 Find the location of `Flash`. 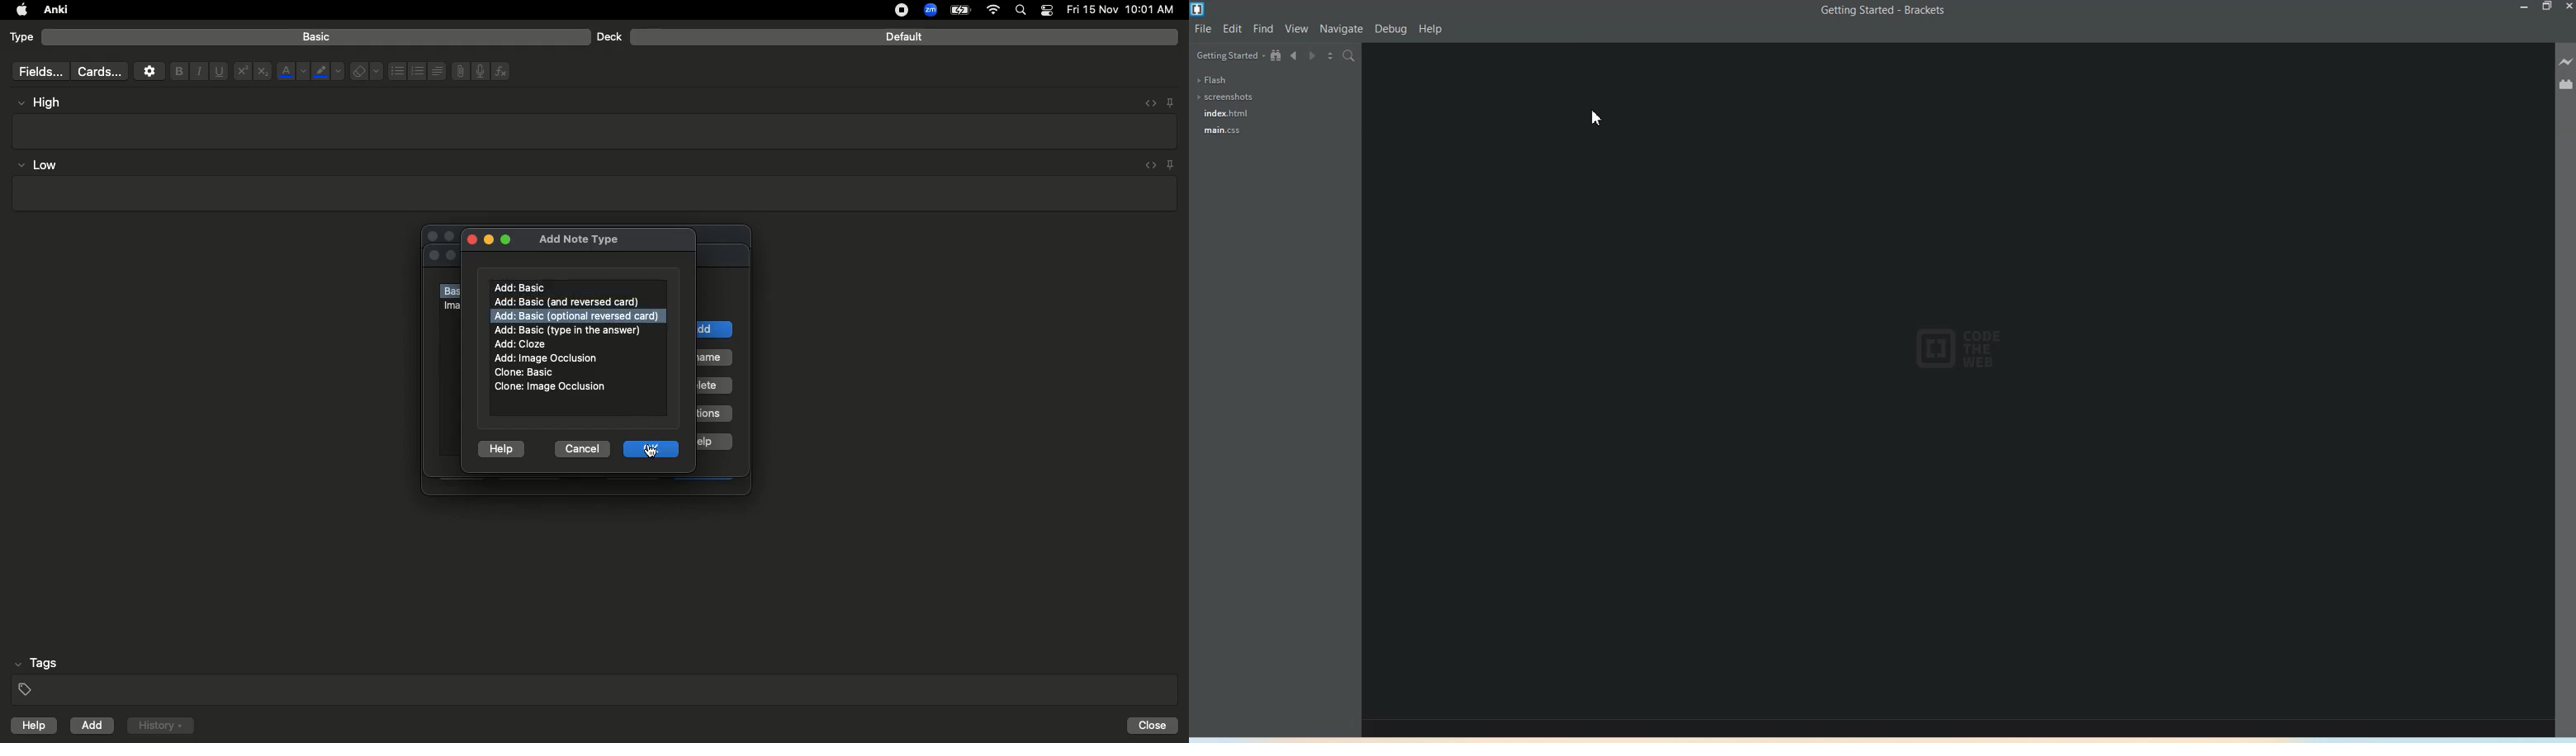

Flash is located at coordinates (1213, 80).